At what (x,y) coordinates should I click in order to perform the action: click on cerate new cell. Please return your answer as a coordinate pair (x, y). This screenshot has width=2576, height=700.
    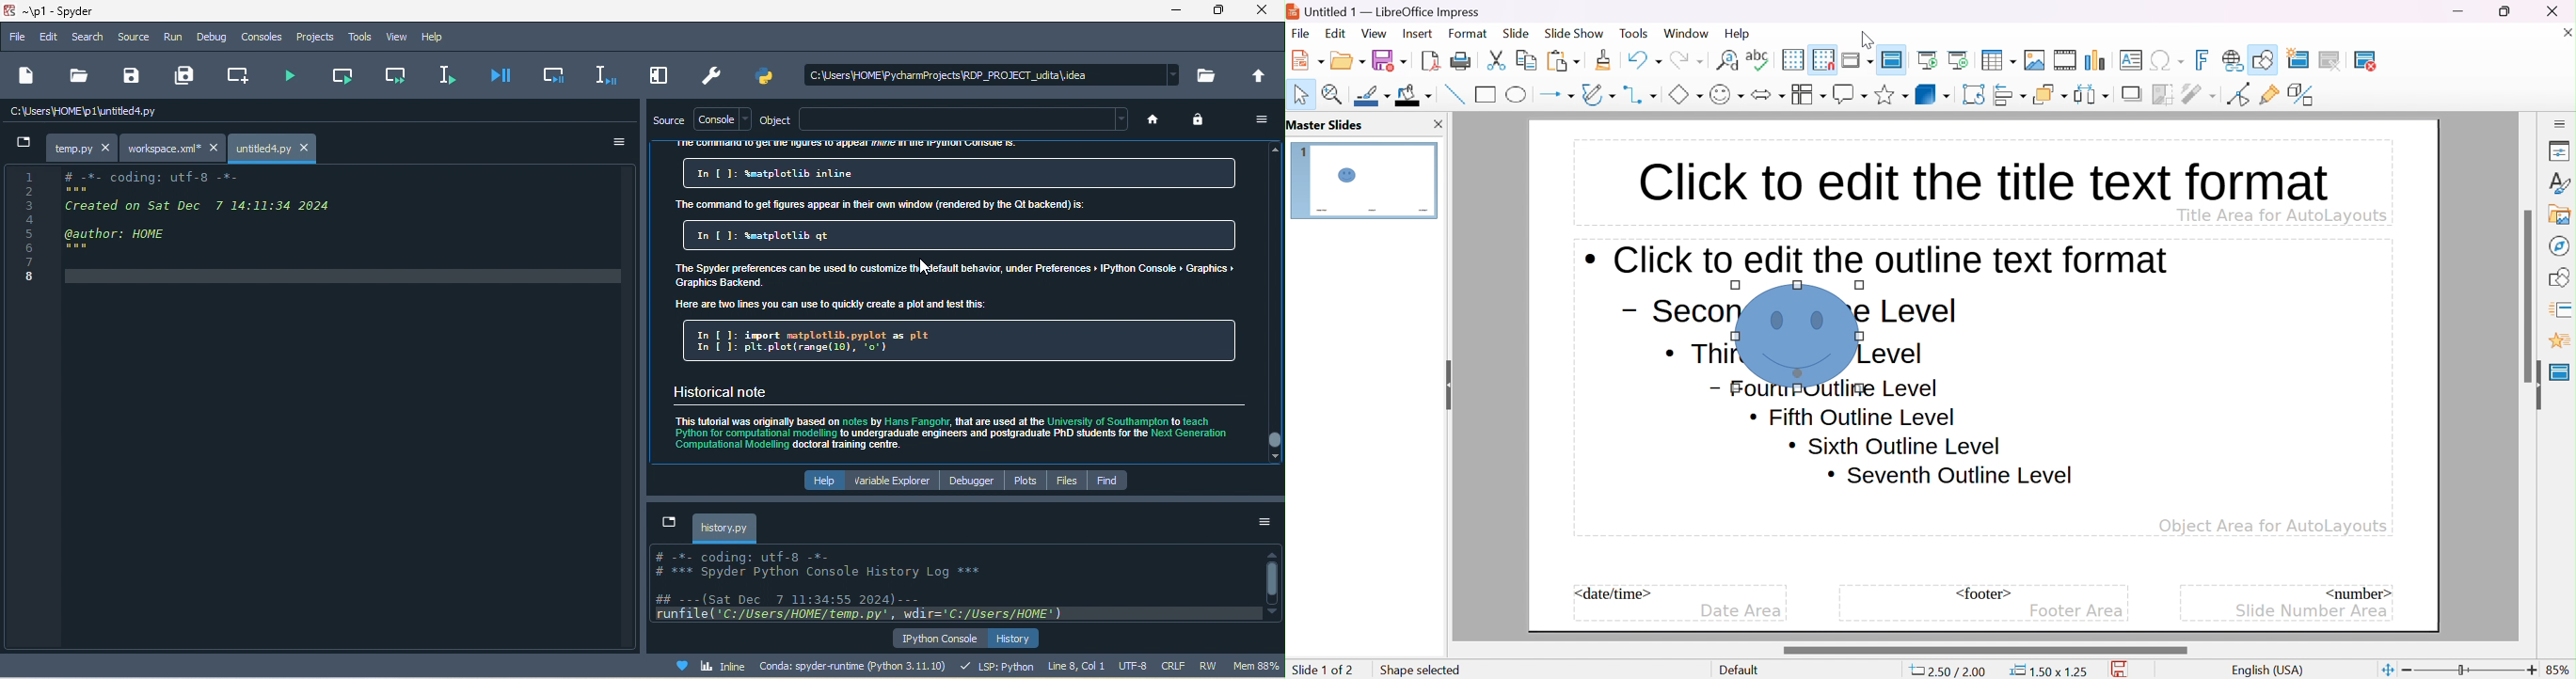
    Looking at the image, I should click on (232, 75).